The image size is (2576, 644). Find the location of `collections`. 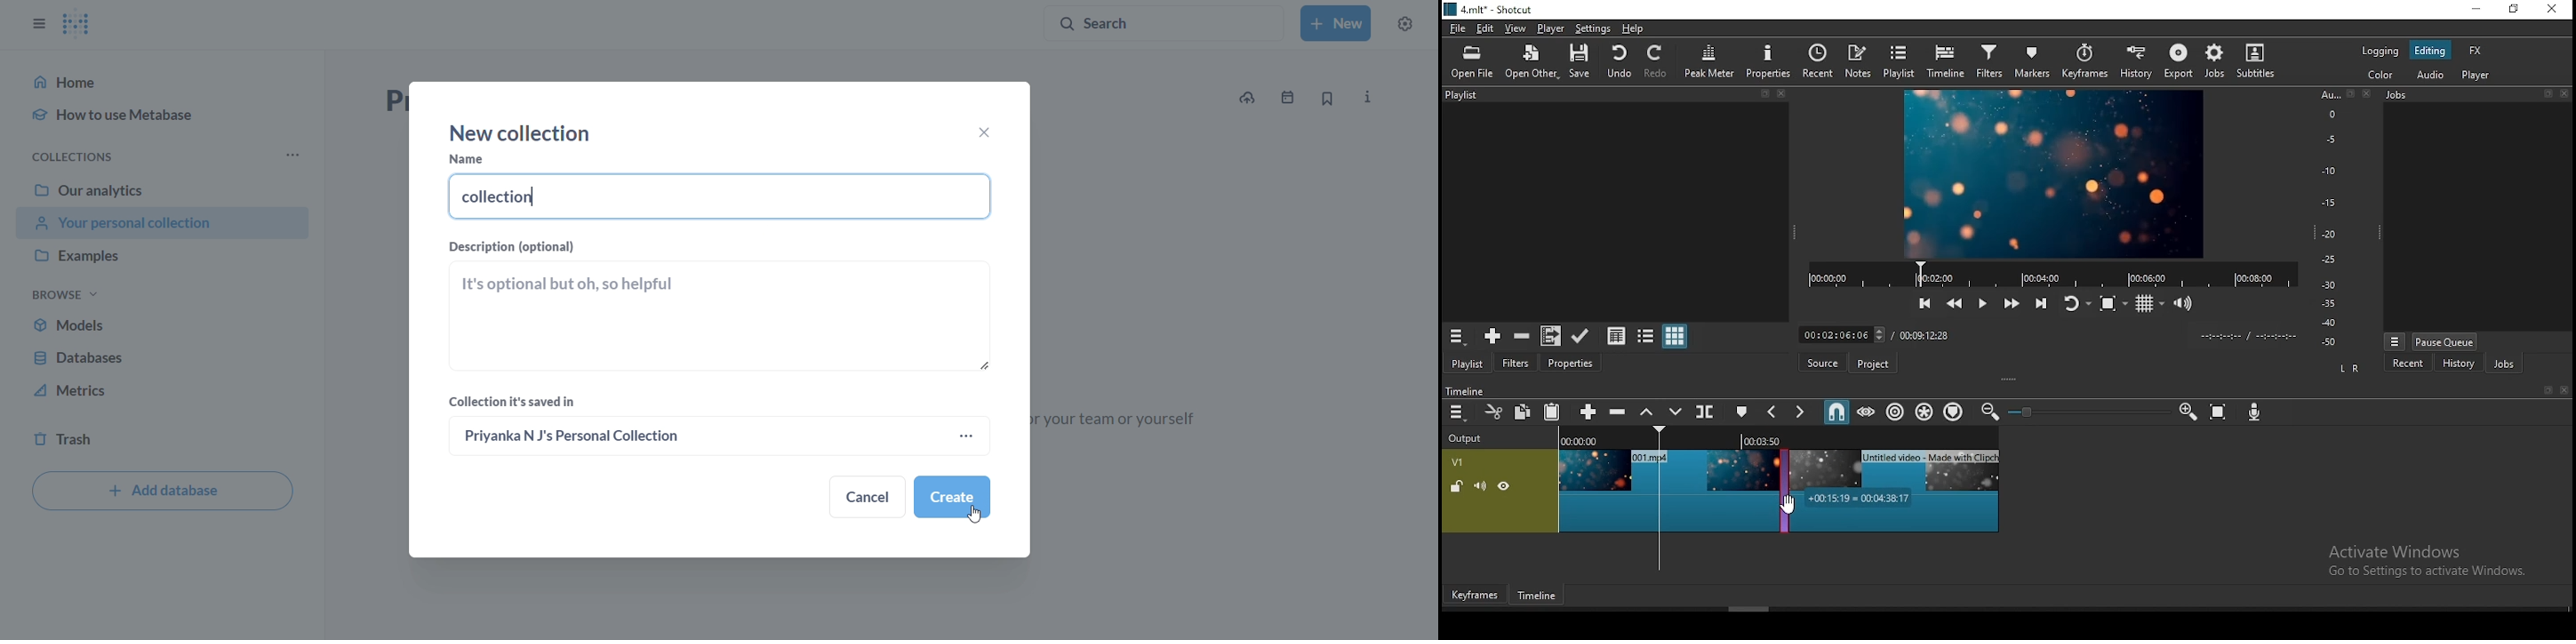

collections is located at coordinates (64, 155).